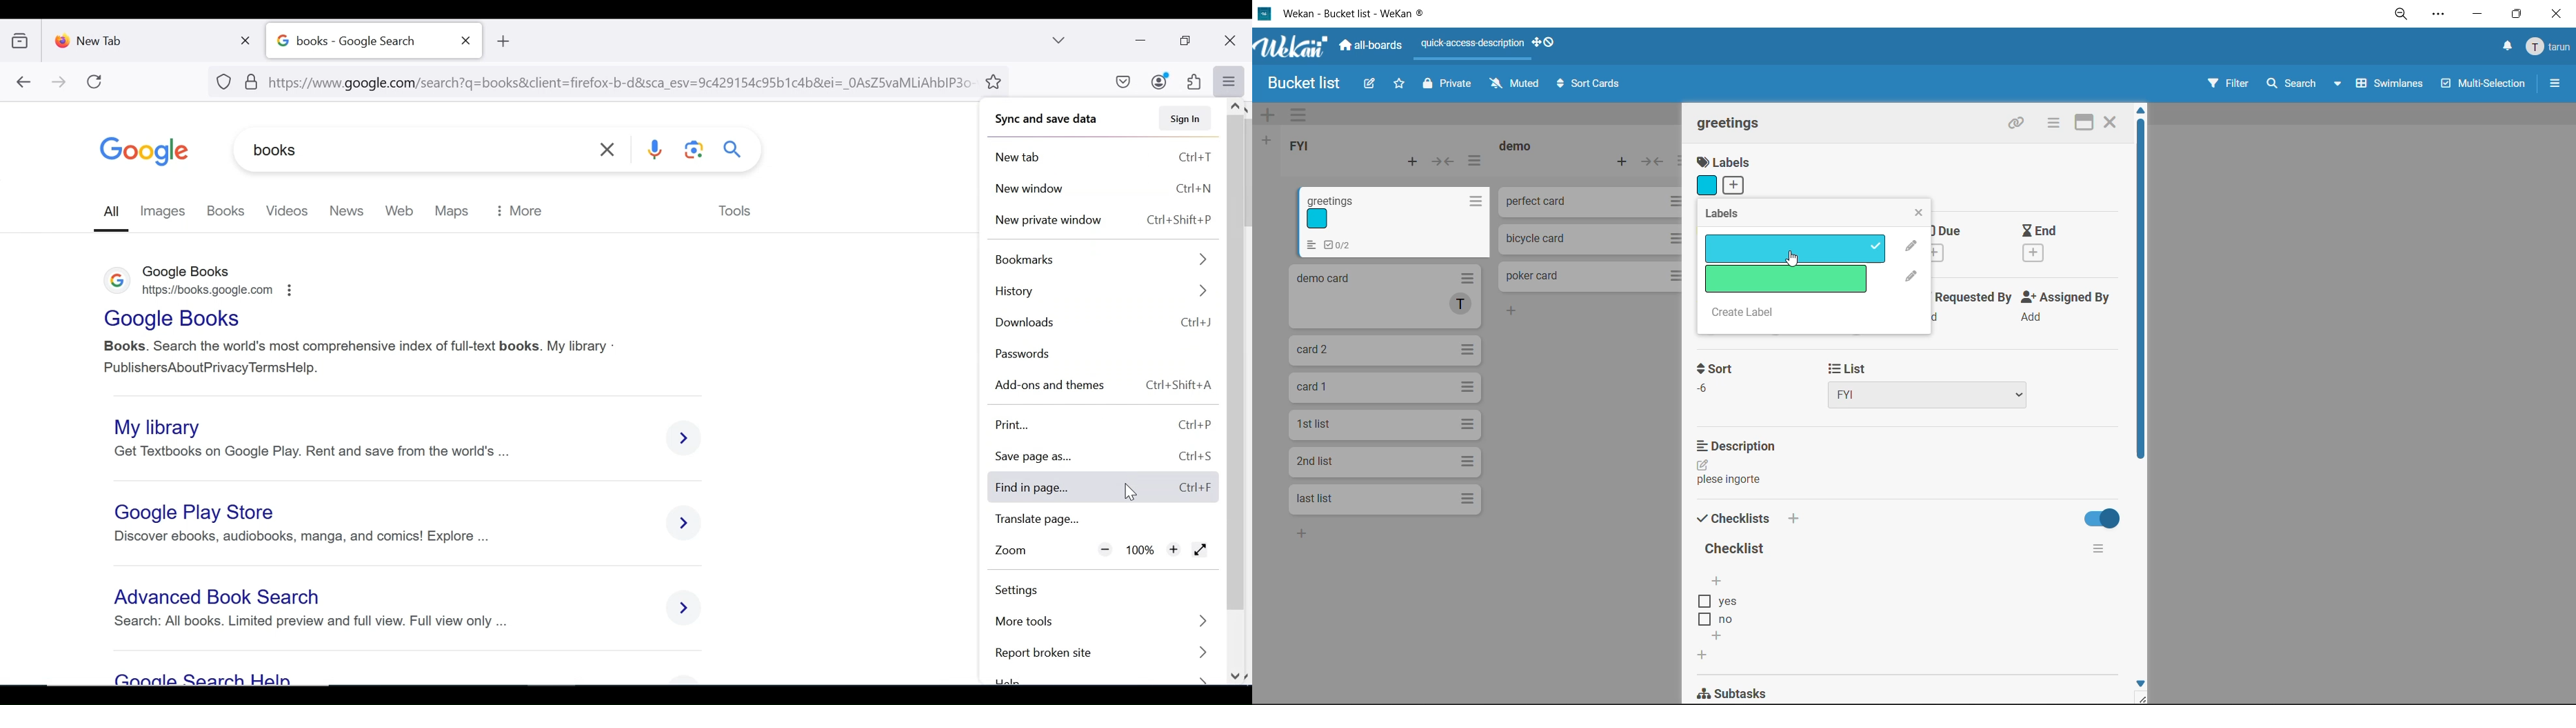 The image size is (2576, 728). What do you see at coordinates (1720, 633) in the screenshot?
I see `add checklist options` at bounding box center [1720, 633].